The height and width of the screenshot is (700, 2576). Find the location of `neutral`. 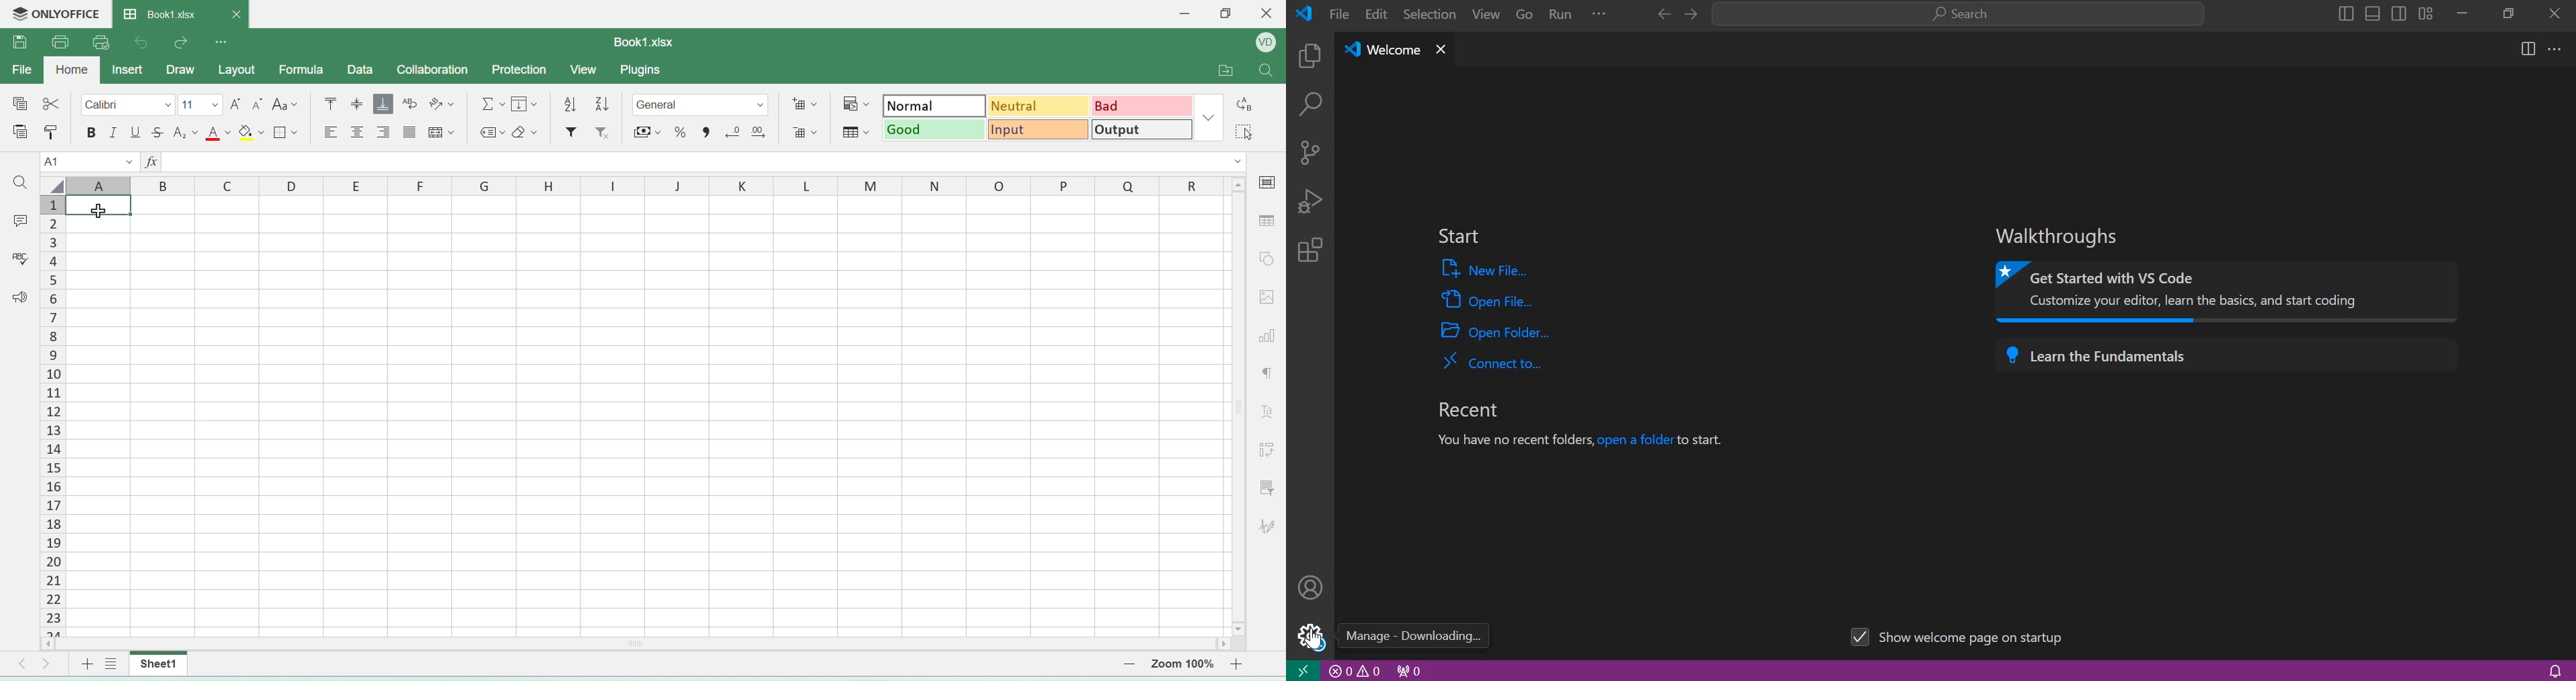

neutral is located at coordinates (1036, 106).